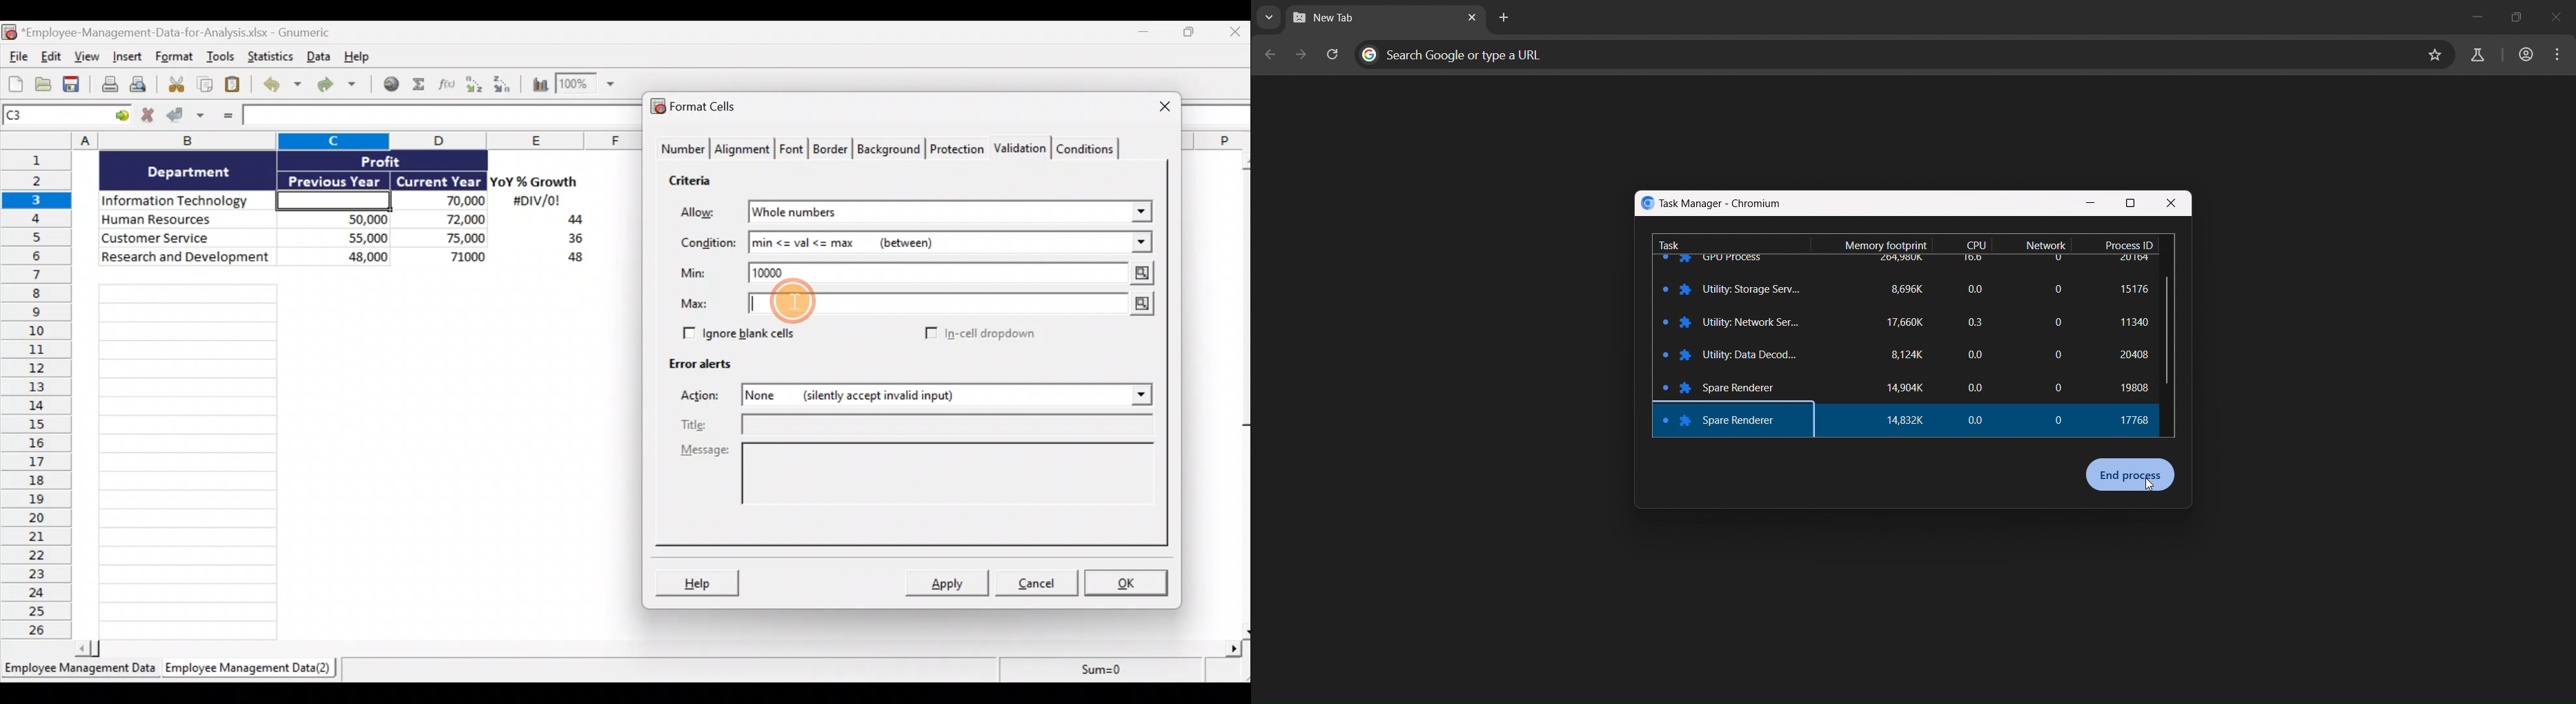  What do you see at coordinates (699, 581) in the screenshot?
I see `Help` at bounding box center [699, 581].